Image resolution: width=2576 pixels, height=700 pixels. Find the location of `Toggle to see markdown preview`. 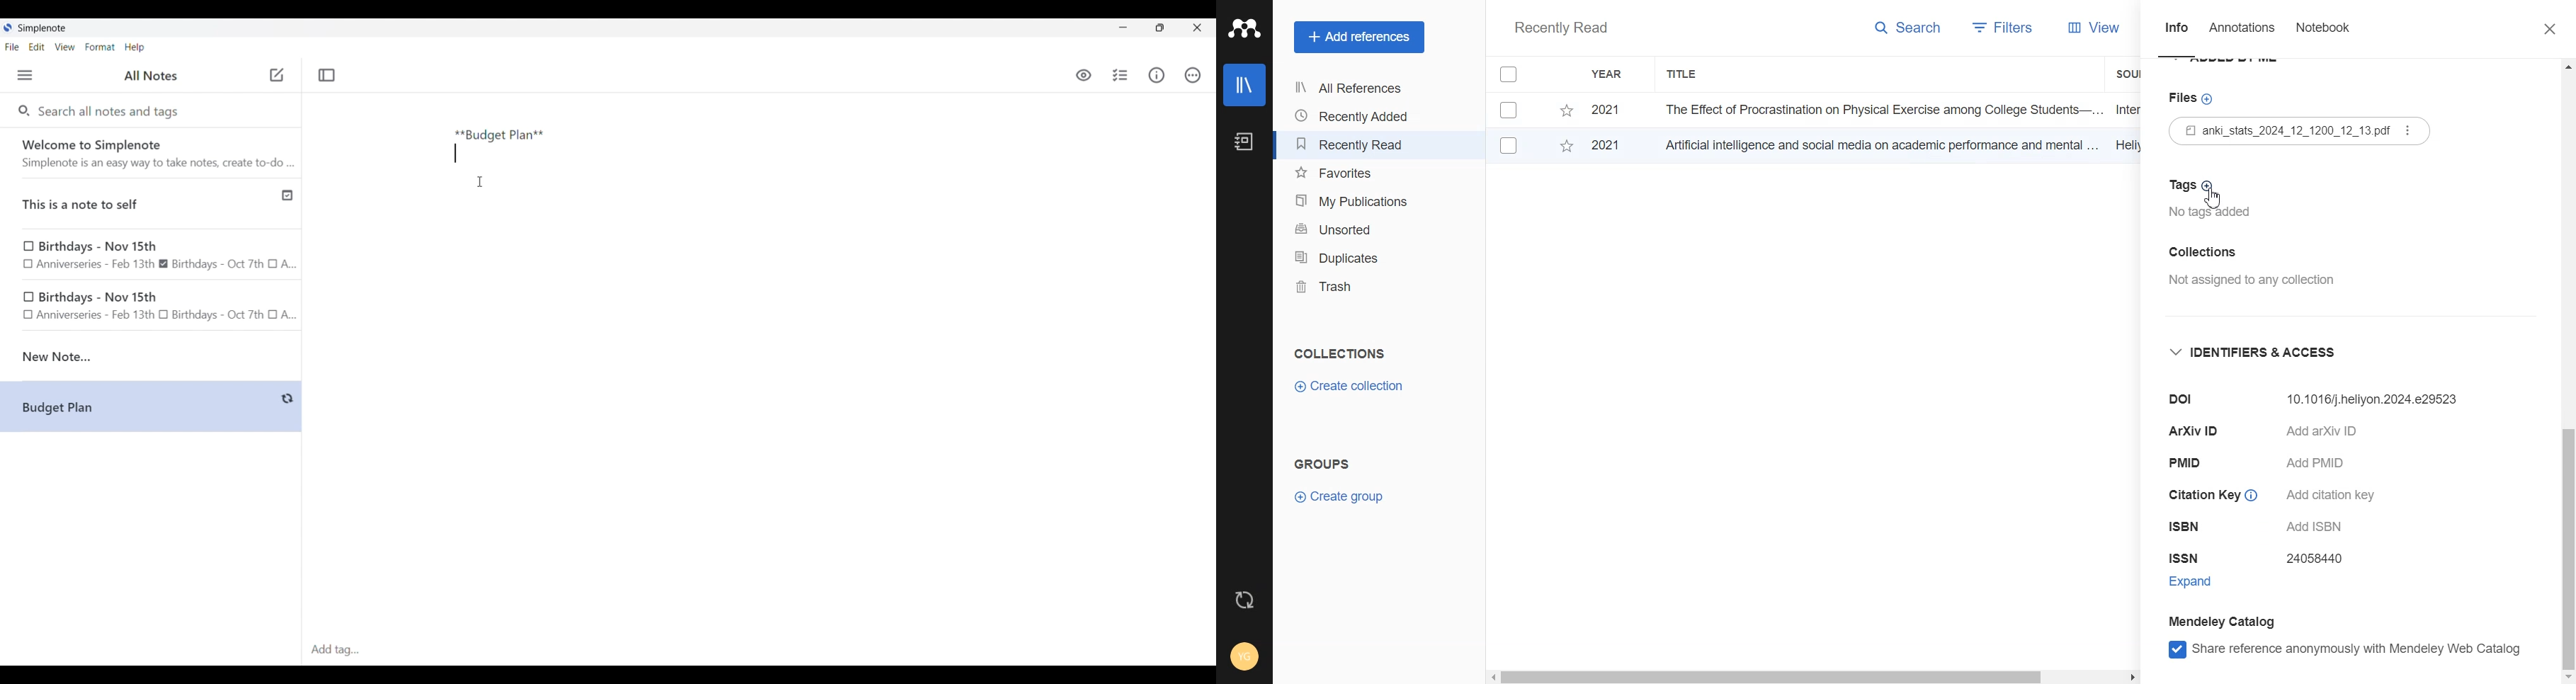

Toggle to see markdown preview is located at coordinates (1084, 75).